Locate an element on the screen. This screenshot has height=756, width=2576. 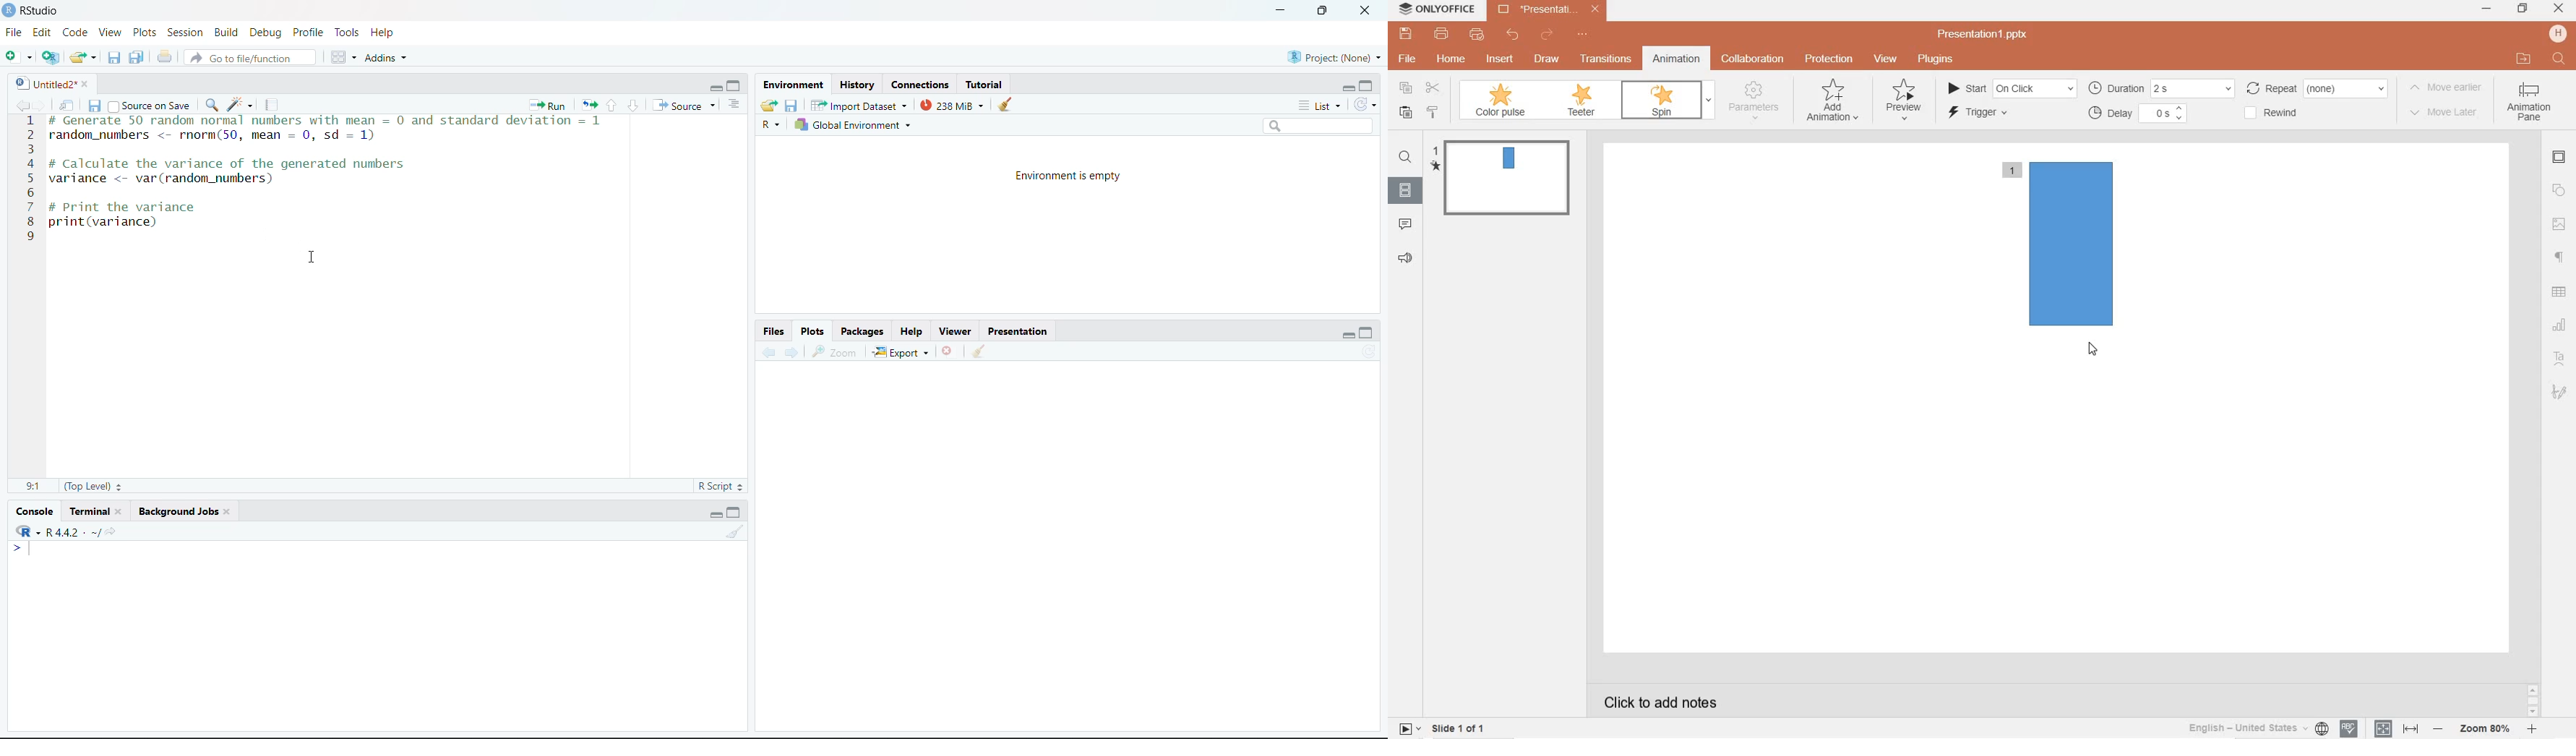
home is located at coordinates (1451, 59).